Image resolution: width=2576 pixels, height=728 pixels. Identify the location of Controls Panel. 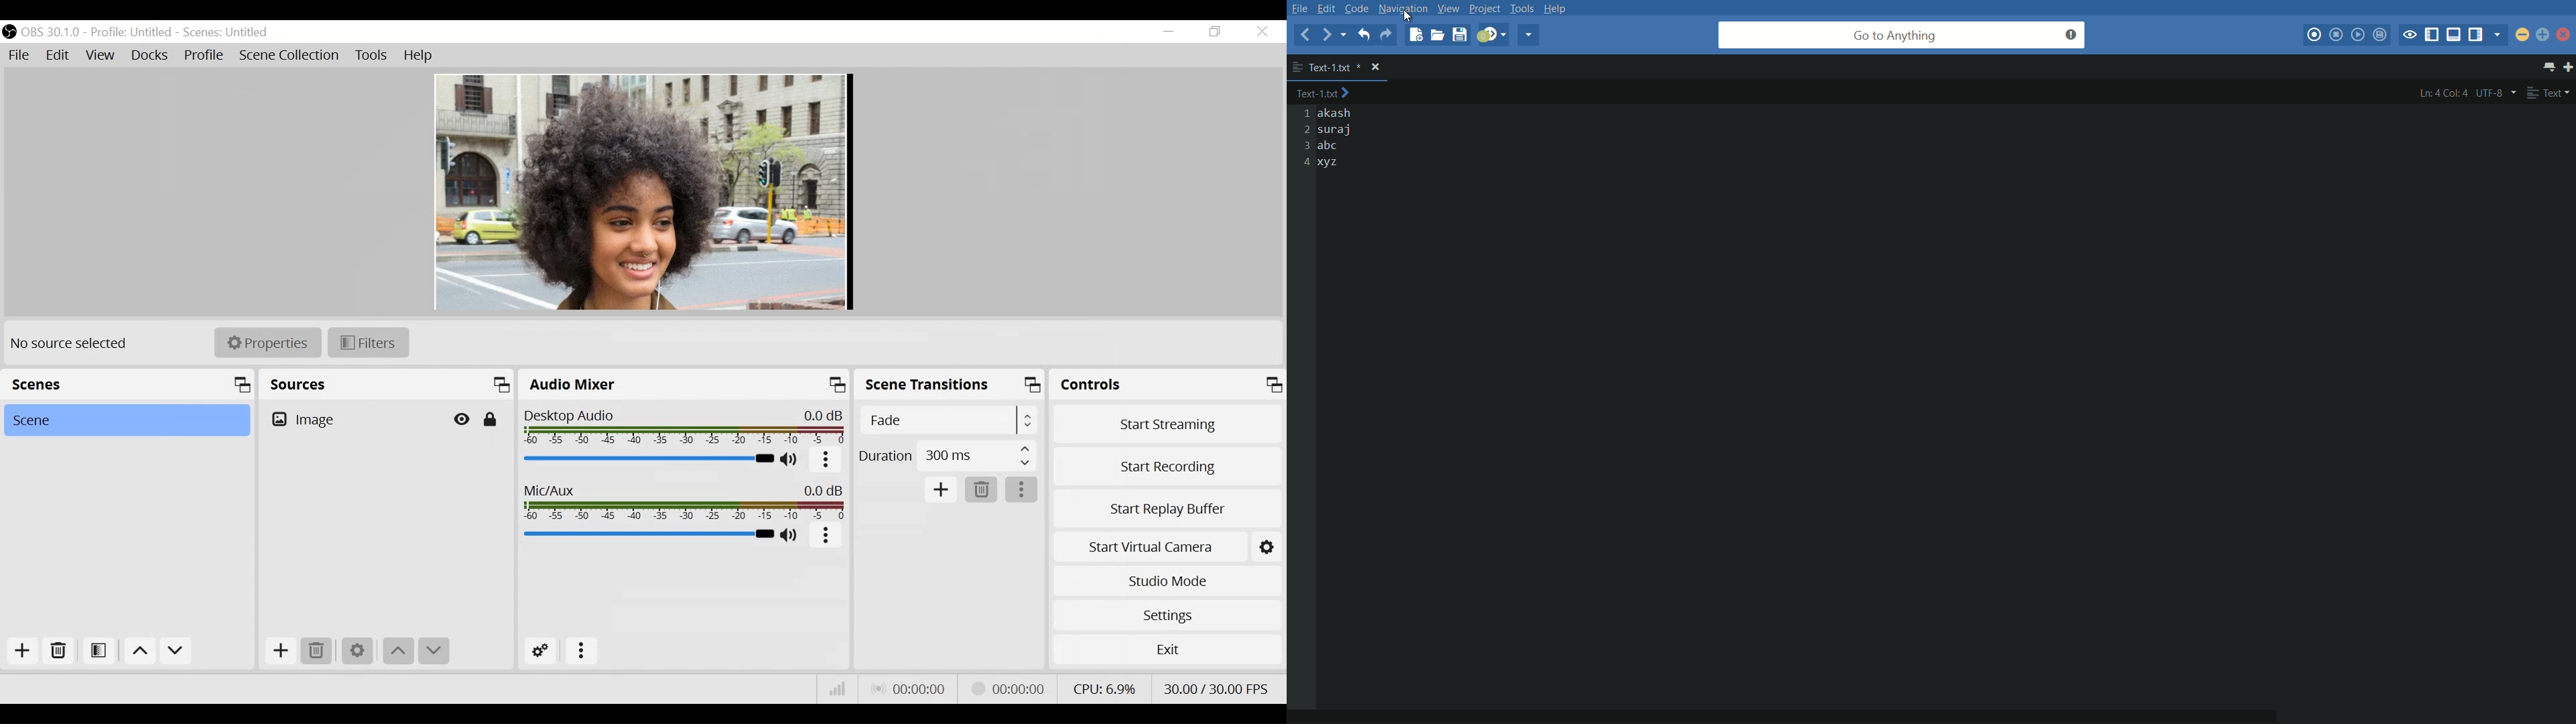
(1168, 384).